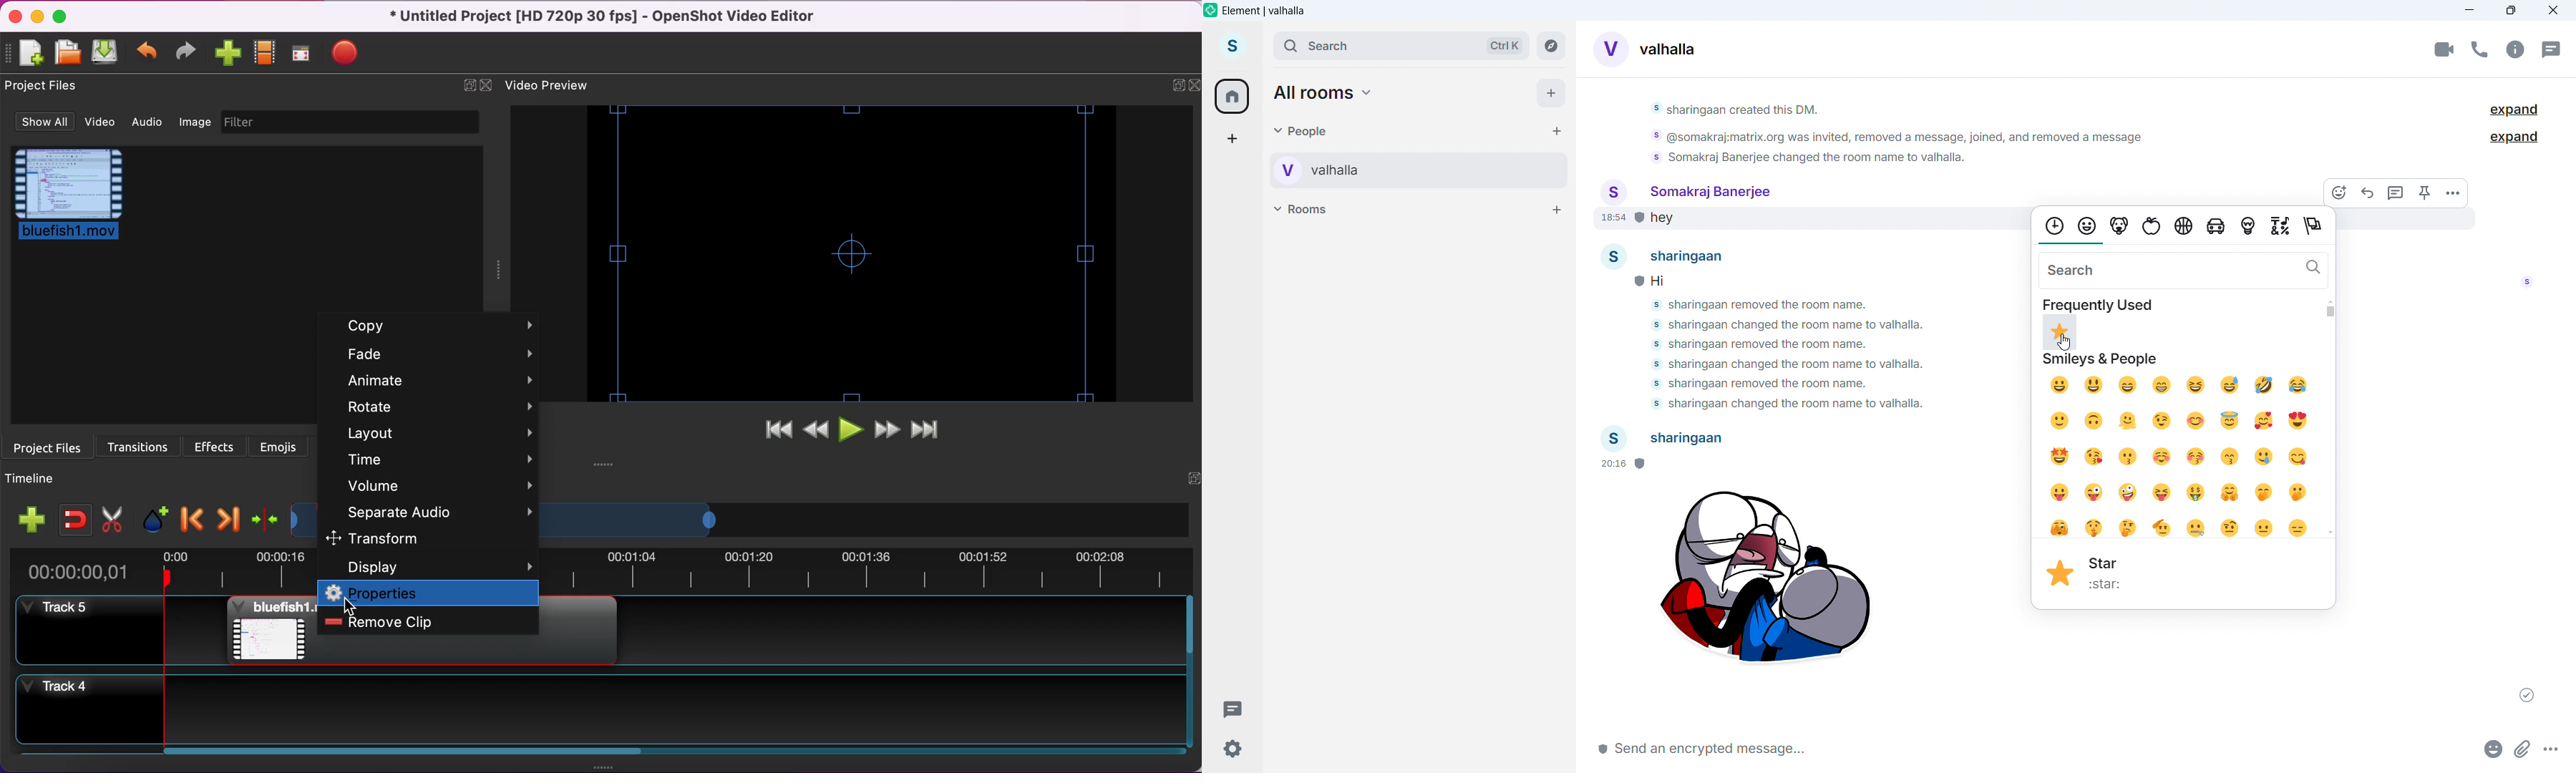 The width and height of the screenshot is (2576, 784). Describe the element at coordinates (1401, 46) in the screenshot. I see `Search` at that location.